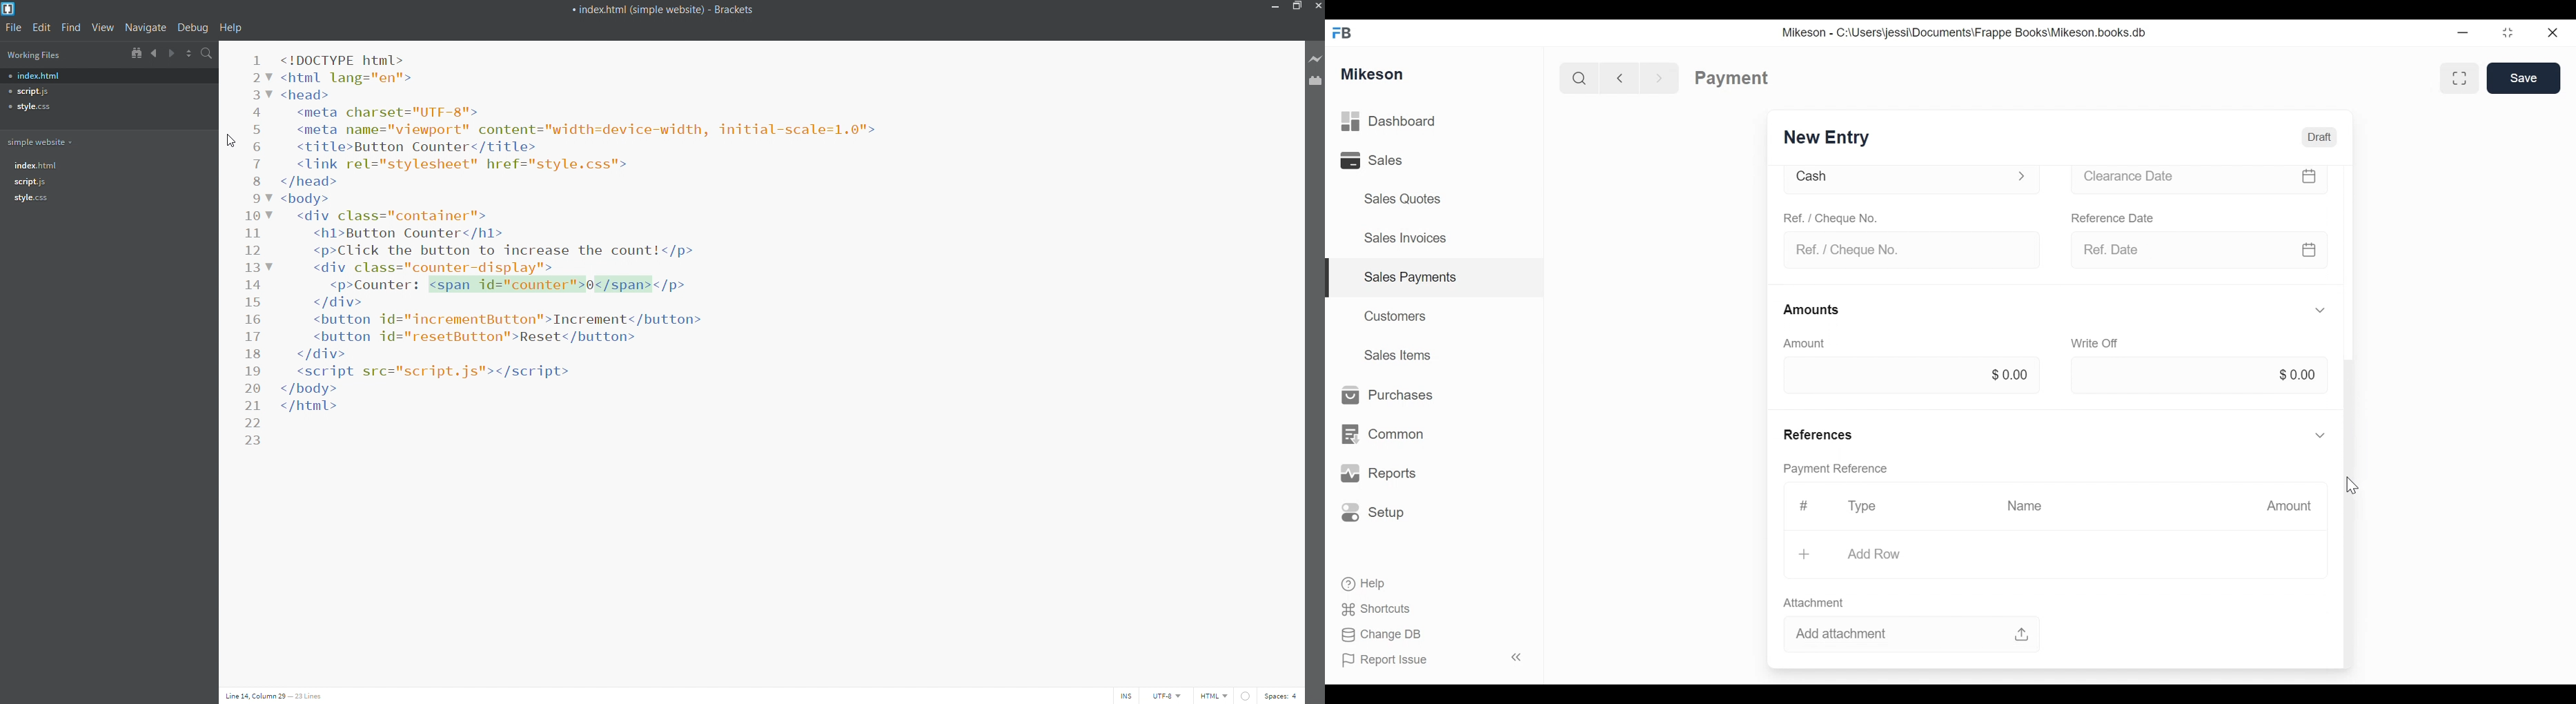 This screenshot has width=2576, height=728. Describe the element at coordinates (1812, 177) in the screenshot. I see `cash` at that location.